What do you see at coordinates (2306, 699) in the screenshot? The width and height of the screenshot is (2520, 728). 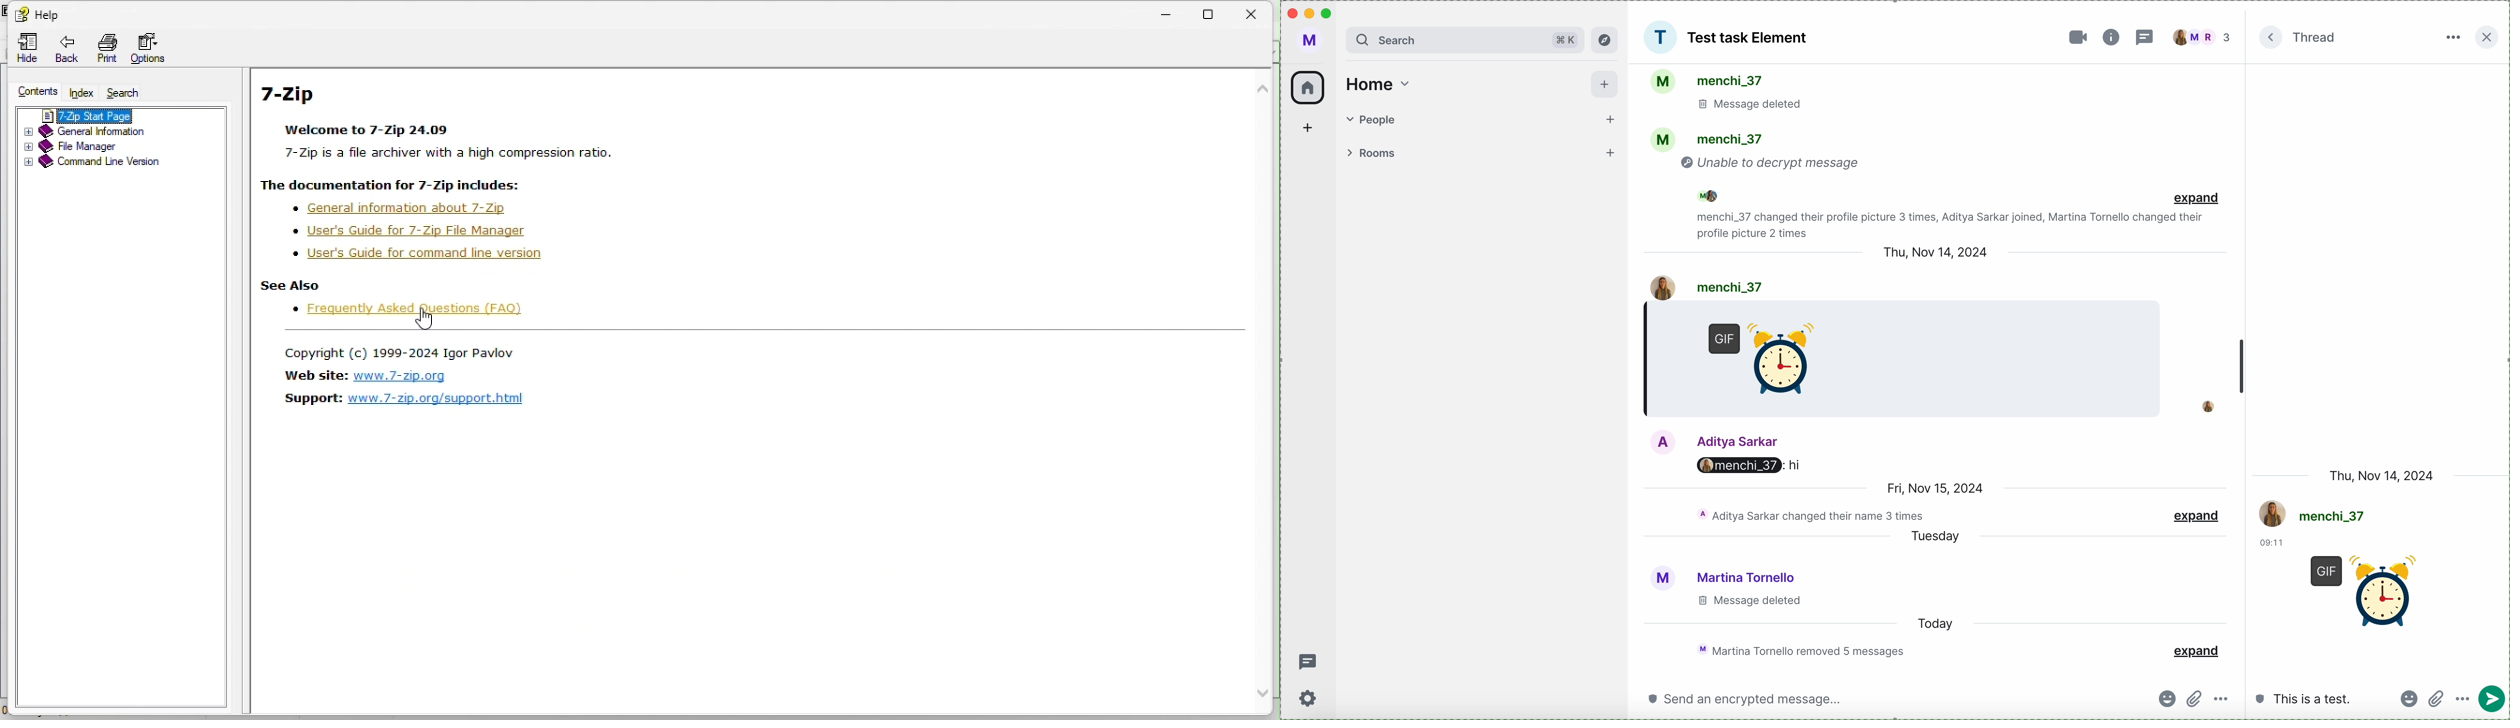 I see `this is a test.` at bounding box center [2306, 699].